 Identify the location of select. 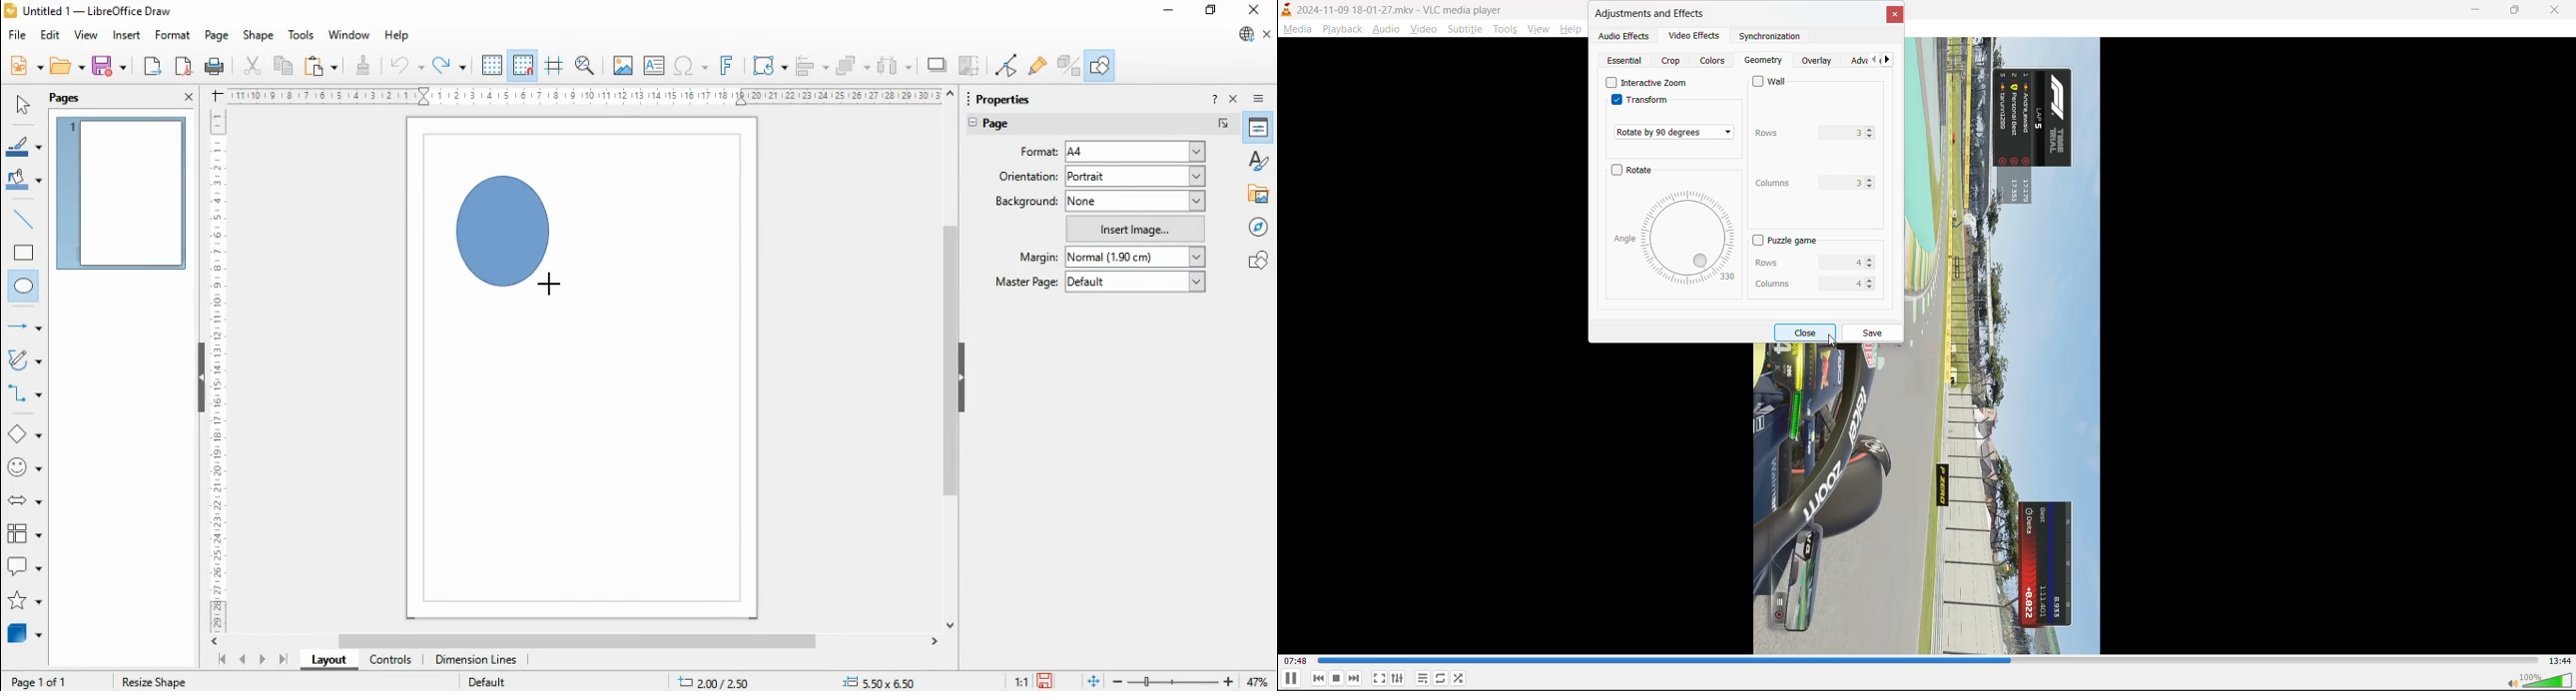
(22, 104).